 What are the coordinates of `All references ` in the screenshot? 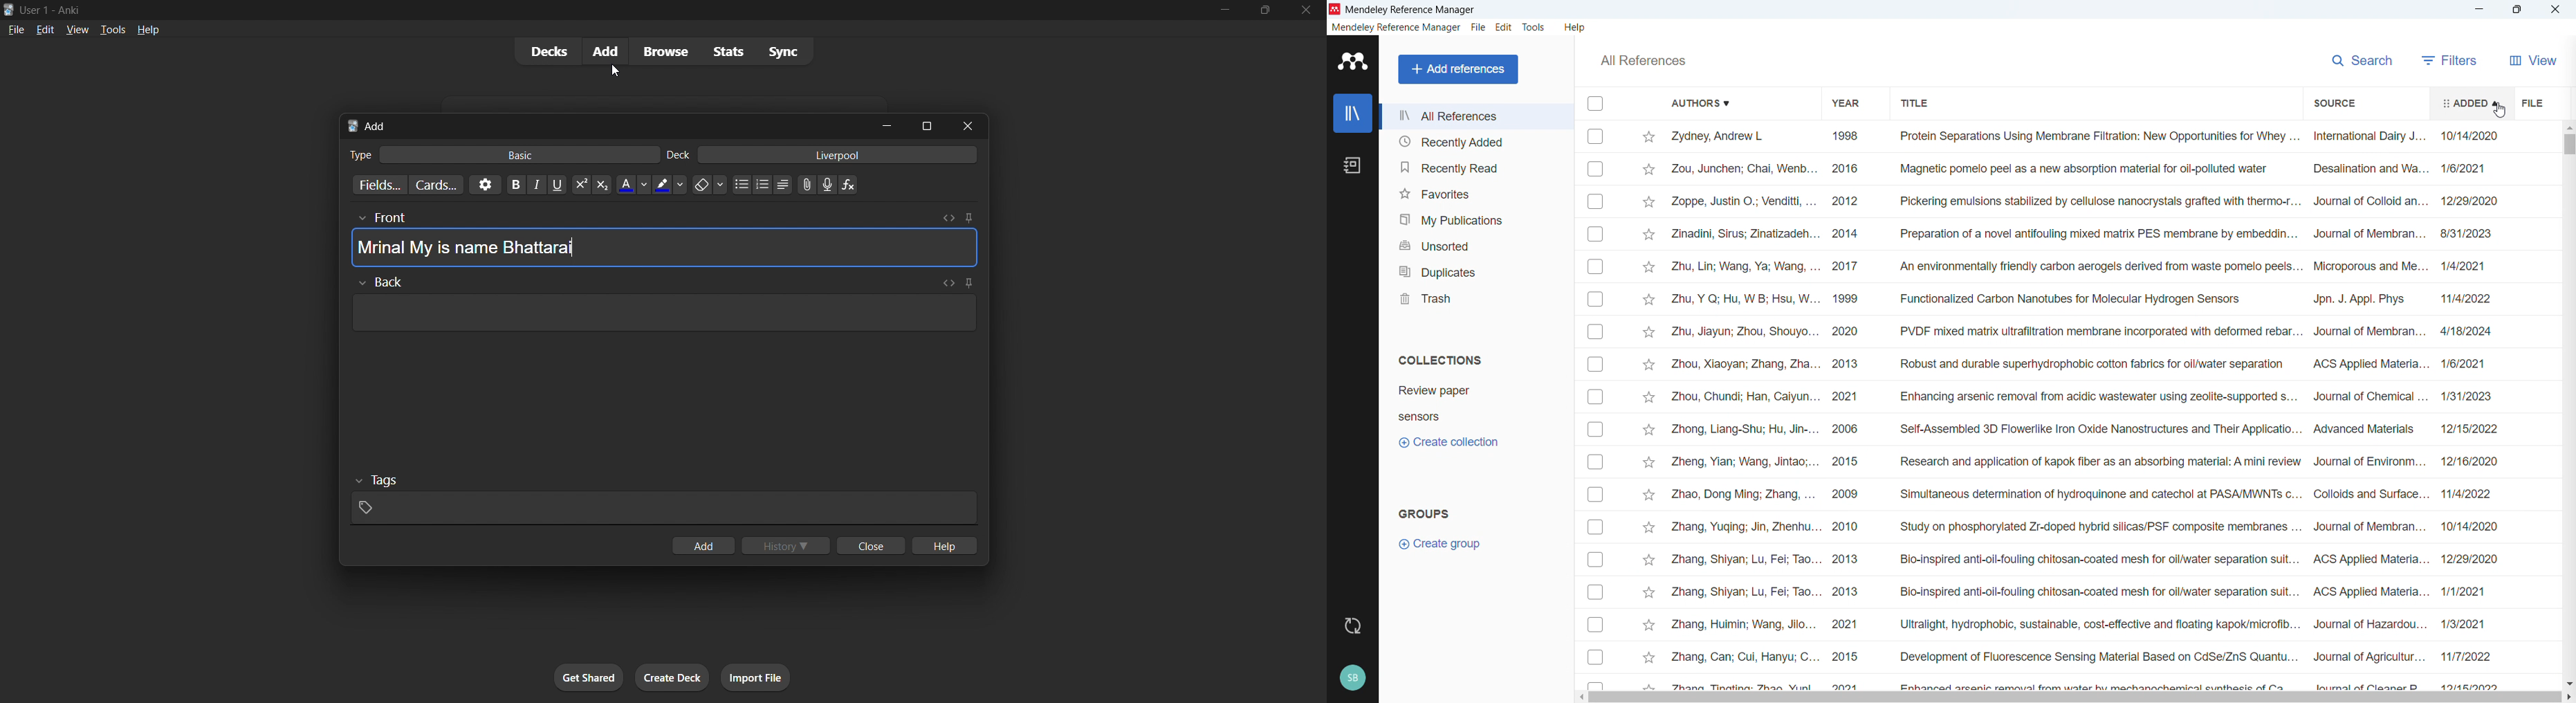 It's located at (1644, 60).